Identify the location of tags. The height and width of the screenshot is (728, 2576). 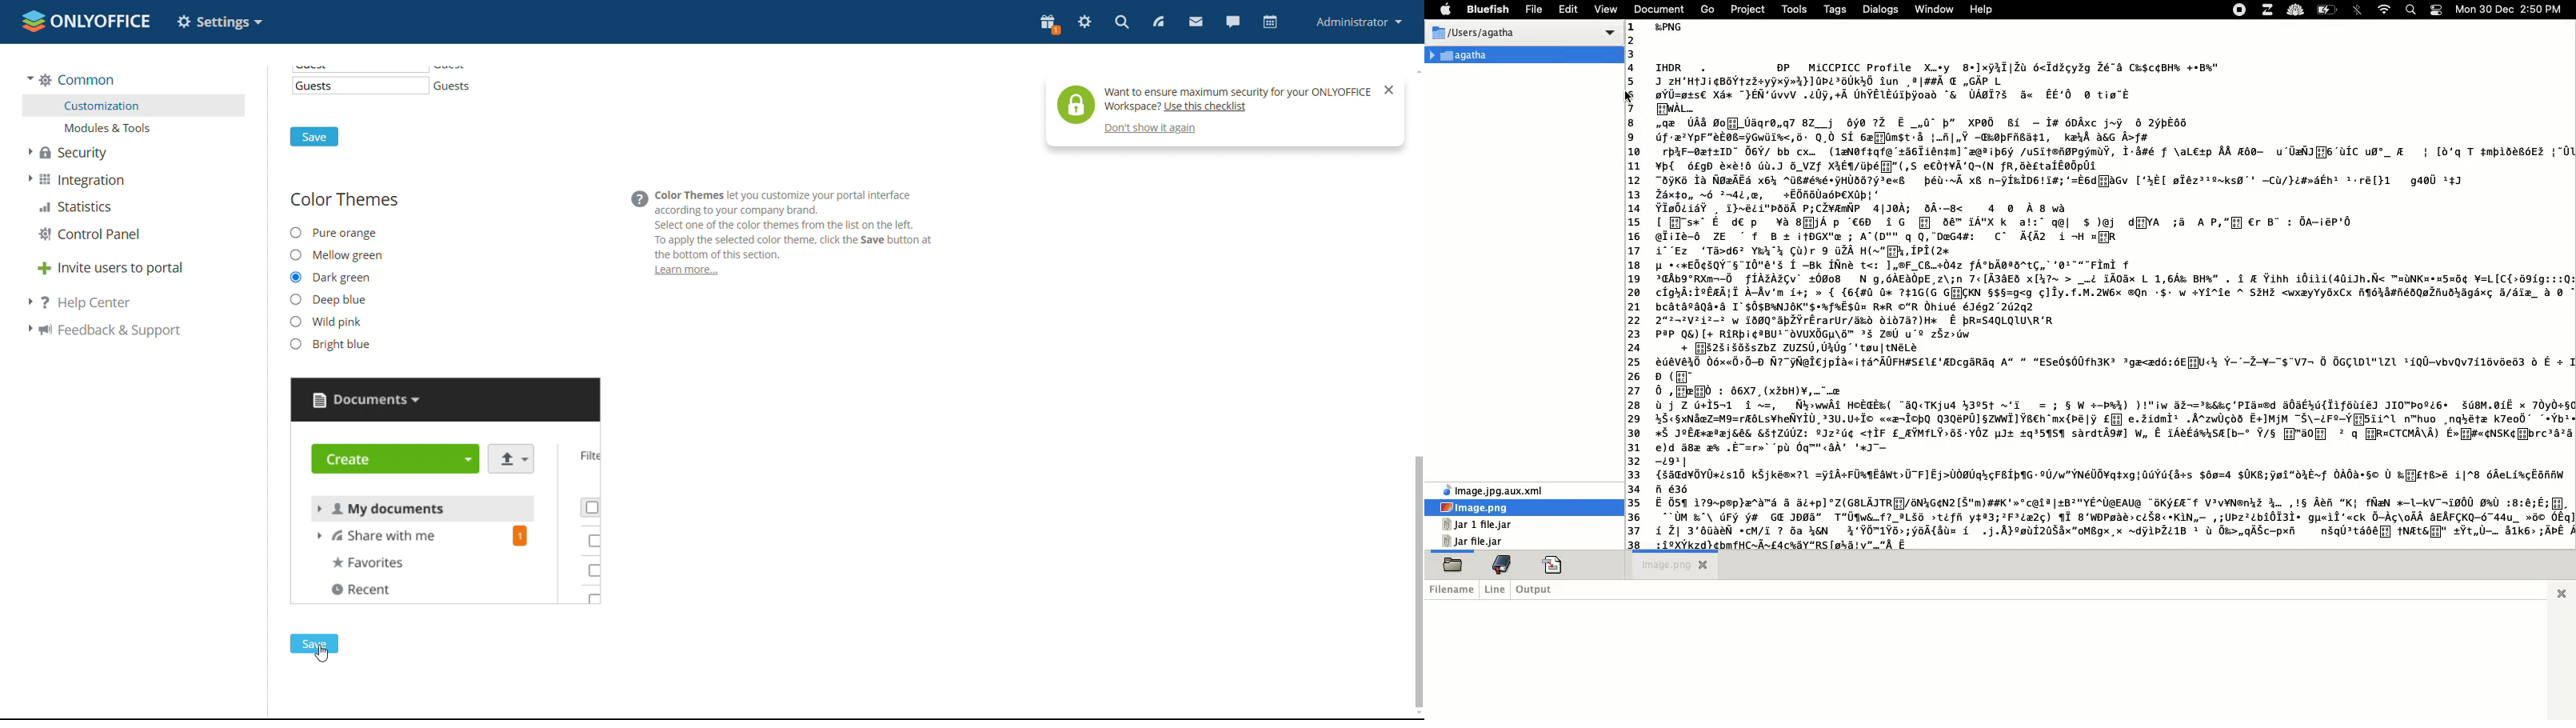
(1839, 9).